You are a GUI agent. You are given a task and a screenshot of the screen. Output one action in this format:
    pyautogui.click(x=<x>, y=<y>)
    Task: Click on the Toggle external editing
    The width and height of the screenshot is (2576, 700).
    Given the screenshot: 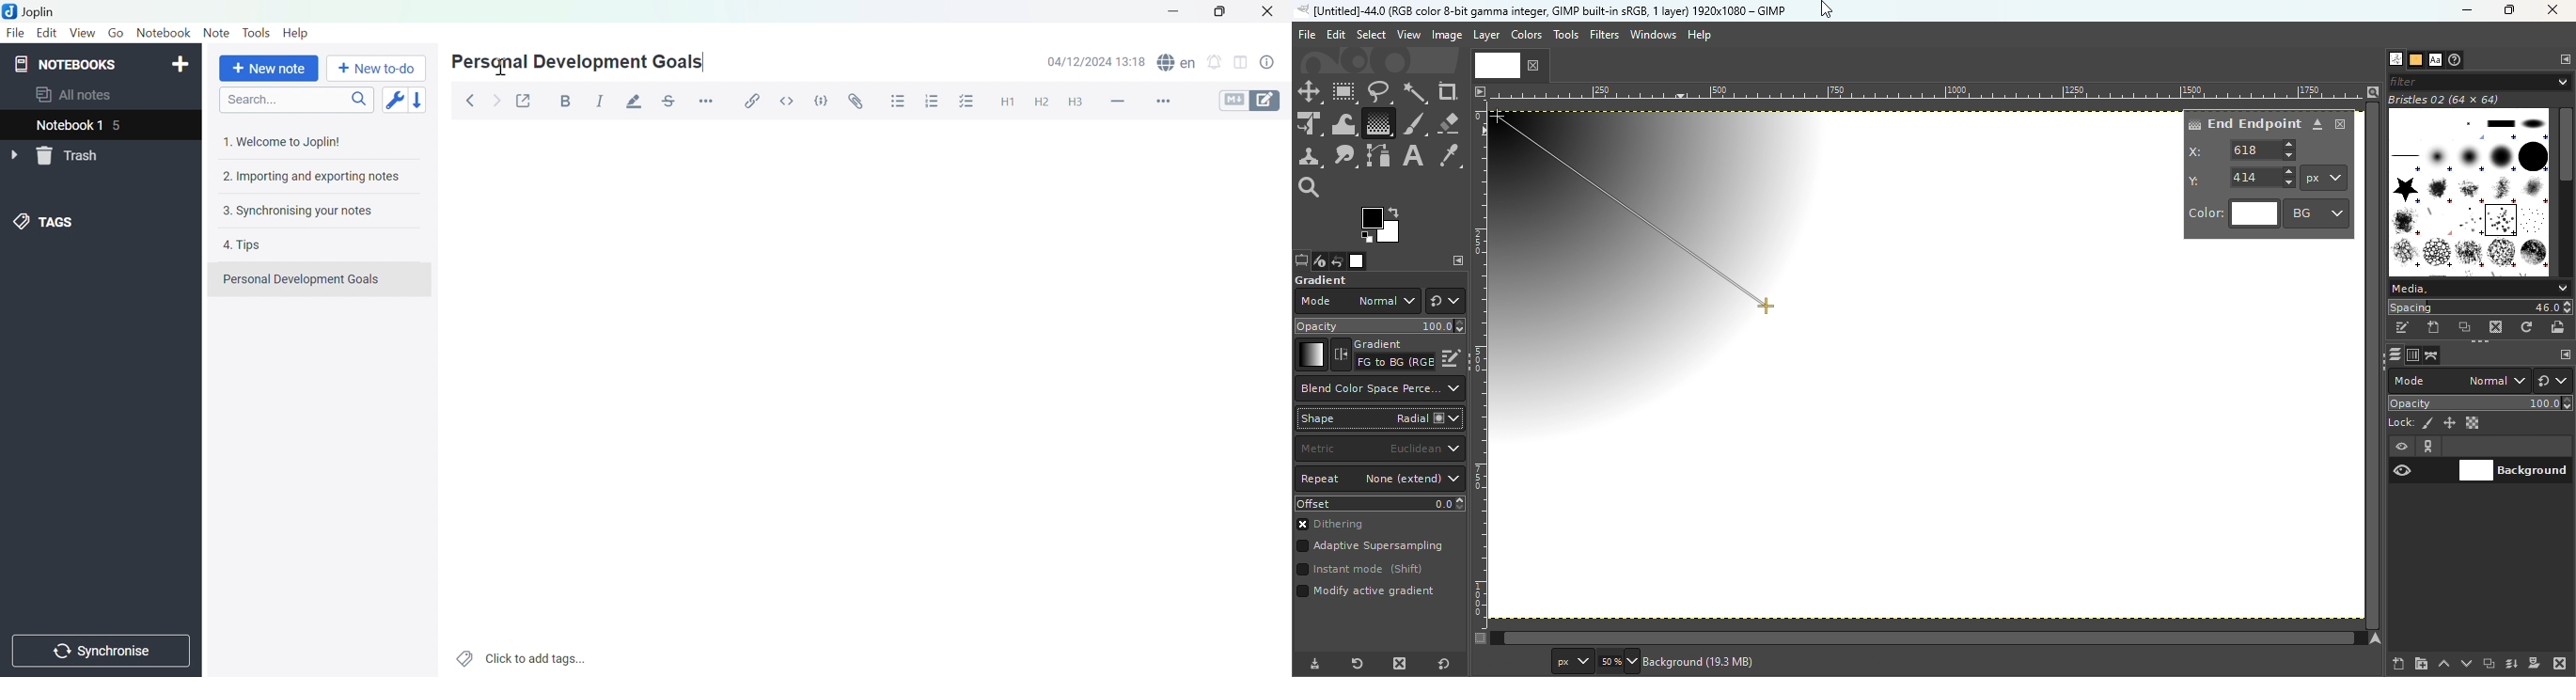 What is the action you would take?
    pyautogui.click(x=524, y=100)
    